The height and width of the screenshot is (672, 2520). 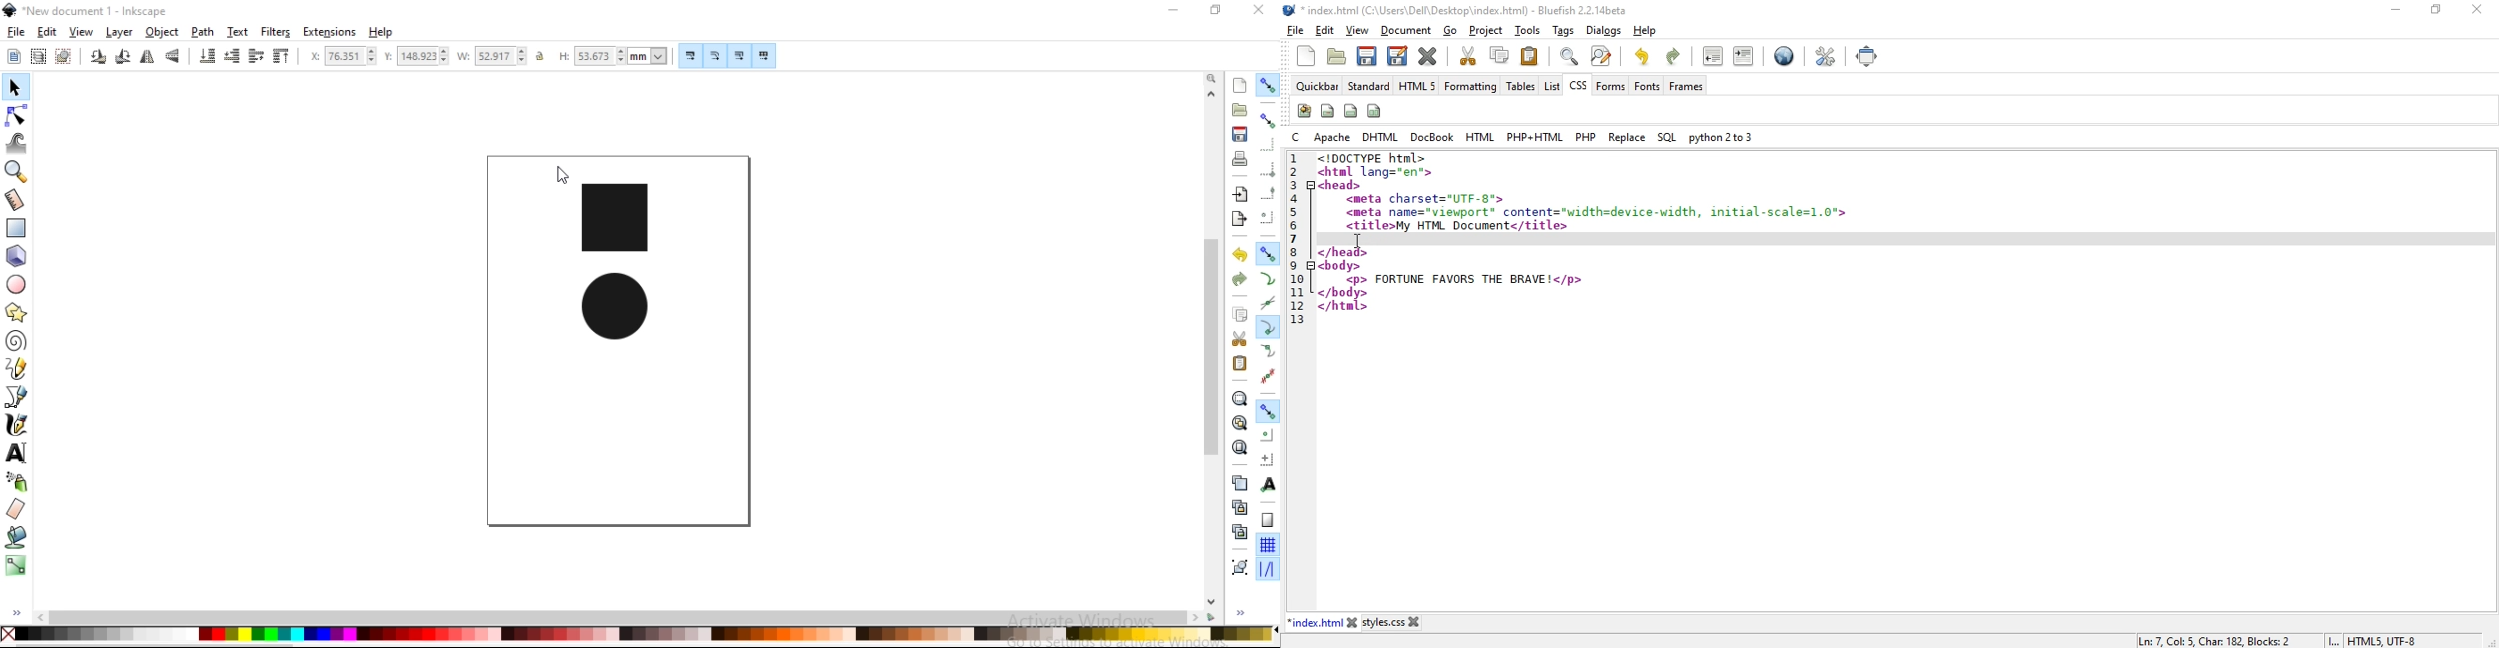 I want to click on create circles, arcs and ellipses, so click(x=18, y=285).